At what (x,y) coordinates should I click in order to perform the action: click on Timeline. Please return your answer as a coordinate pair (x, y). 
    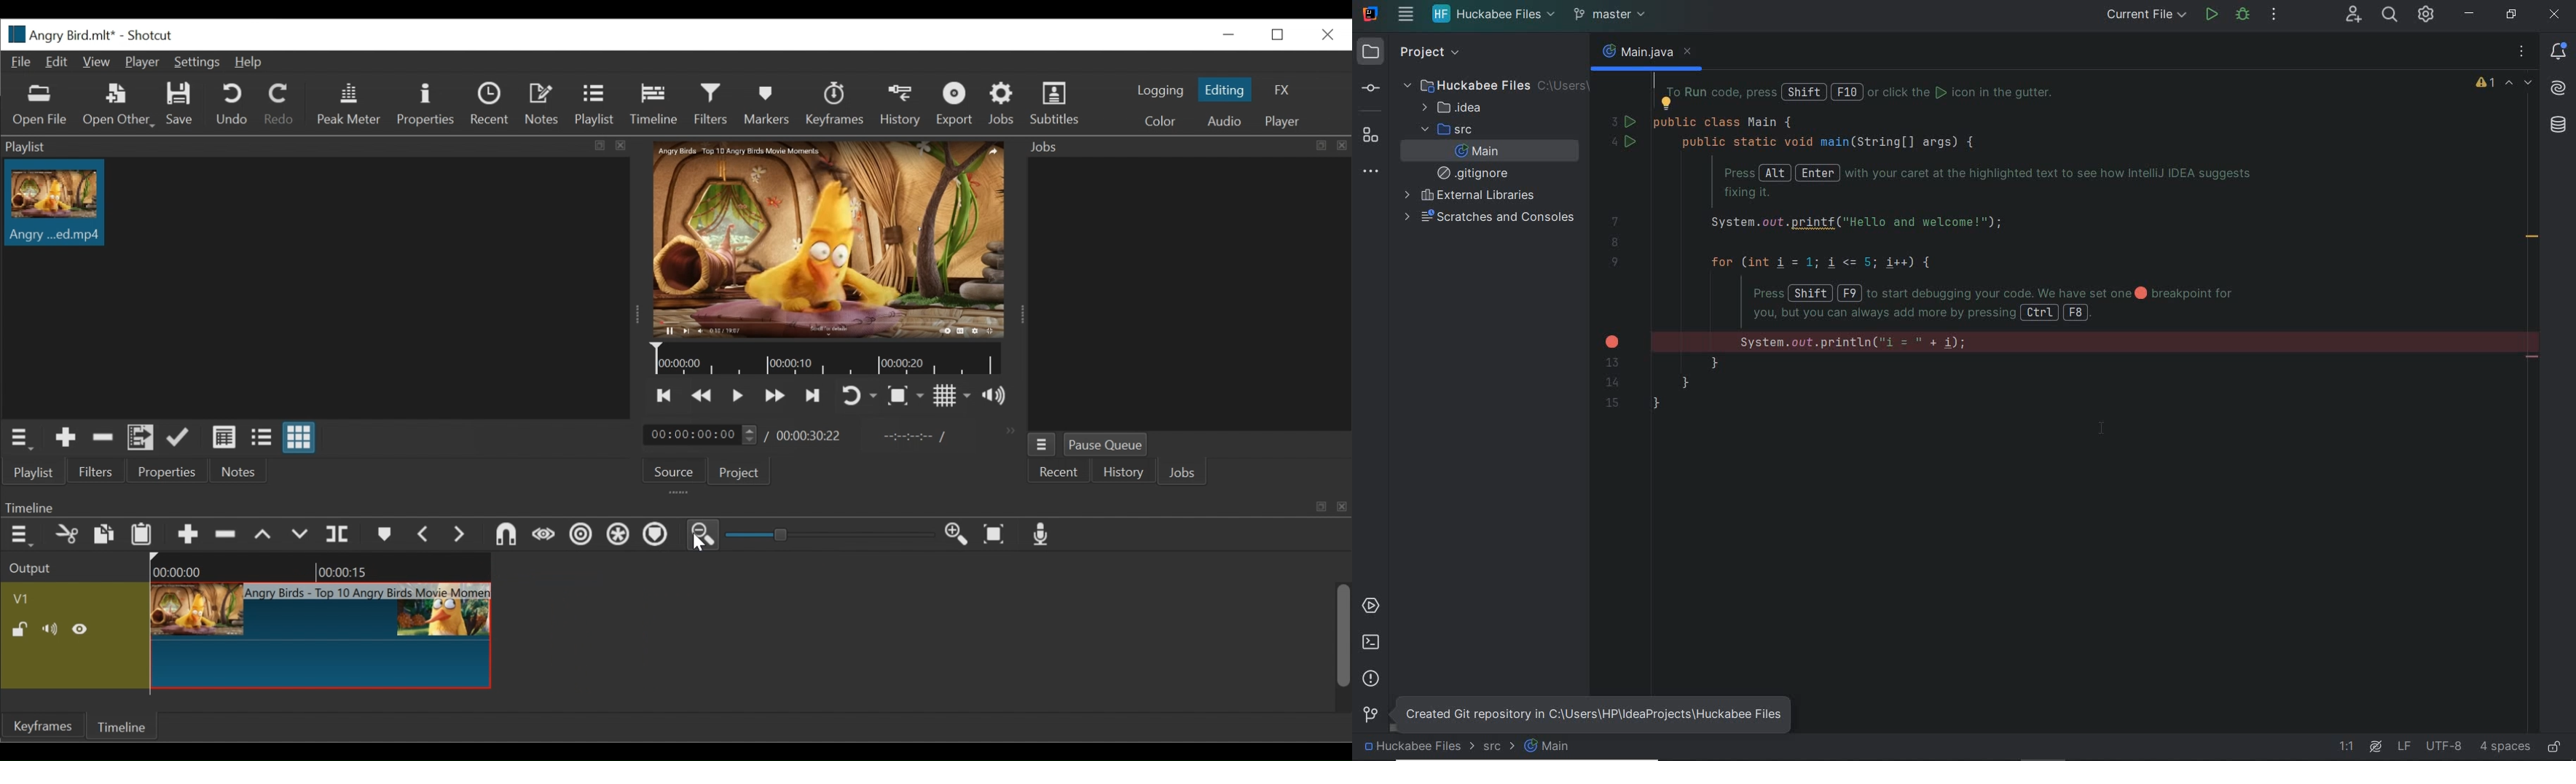
    Looking at the image, I should click on (120, 726).